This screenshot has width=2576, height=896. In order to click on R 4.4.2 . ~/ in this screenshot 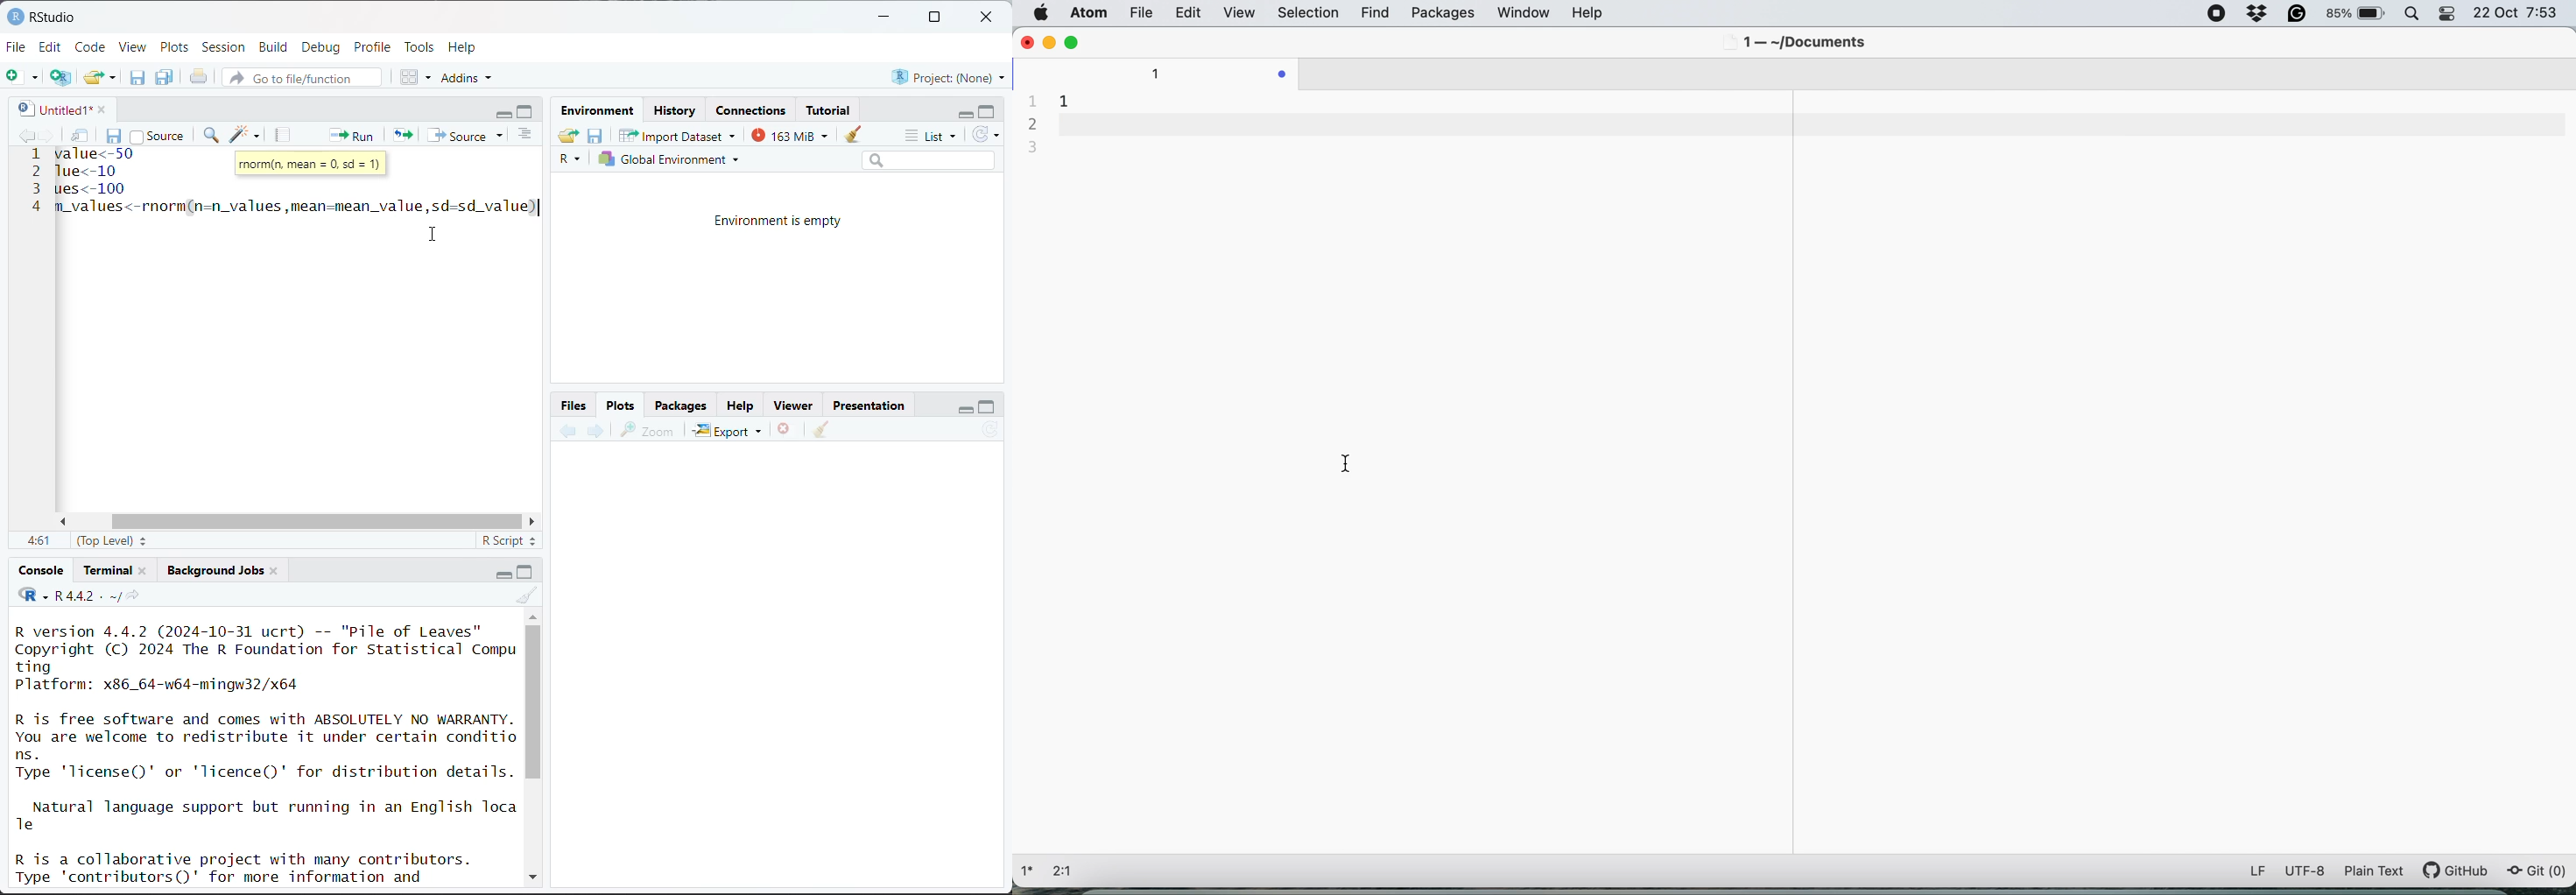, I will do `click(87, 595)`.